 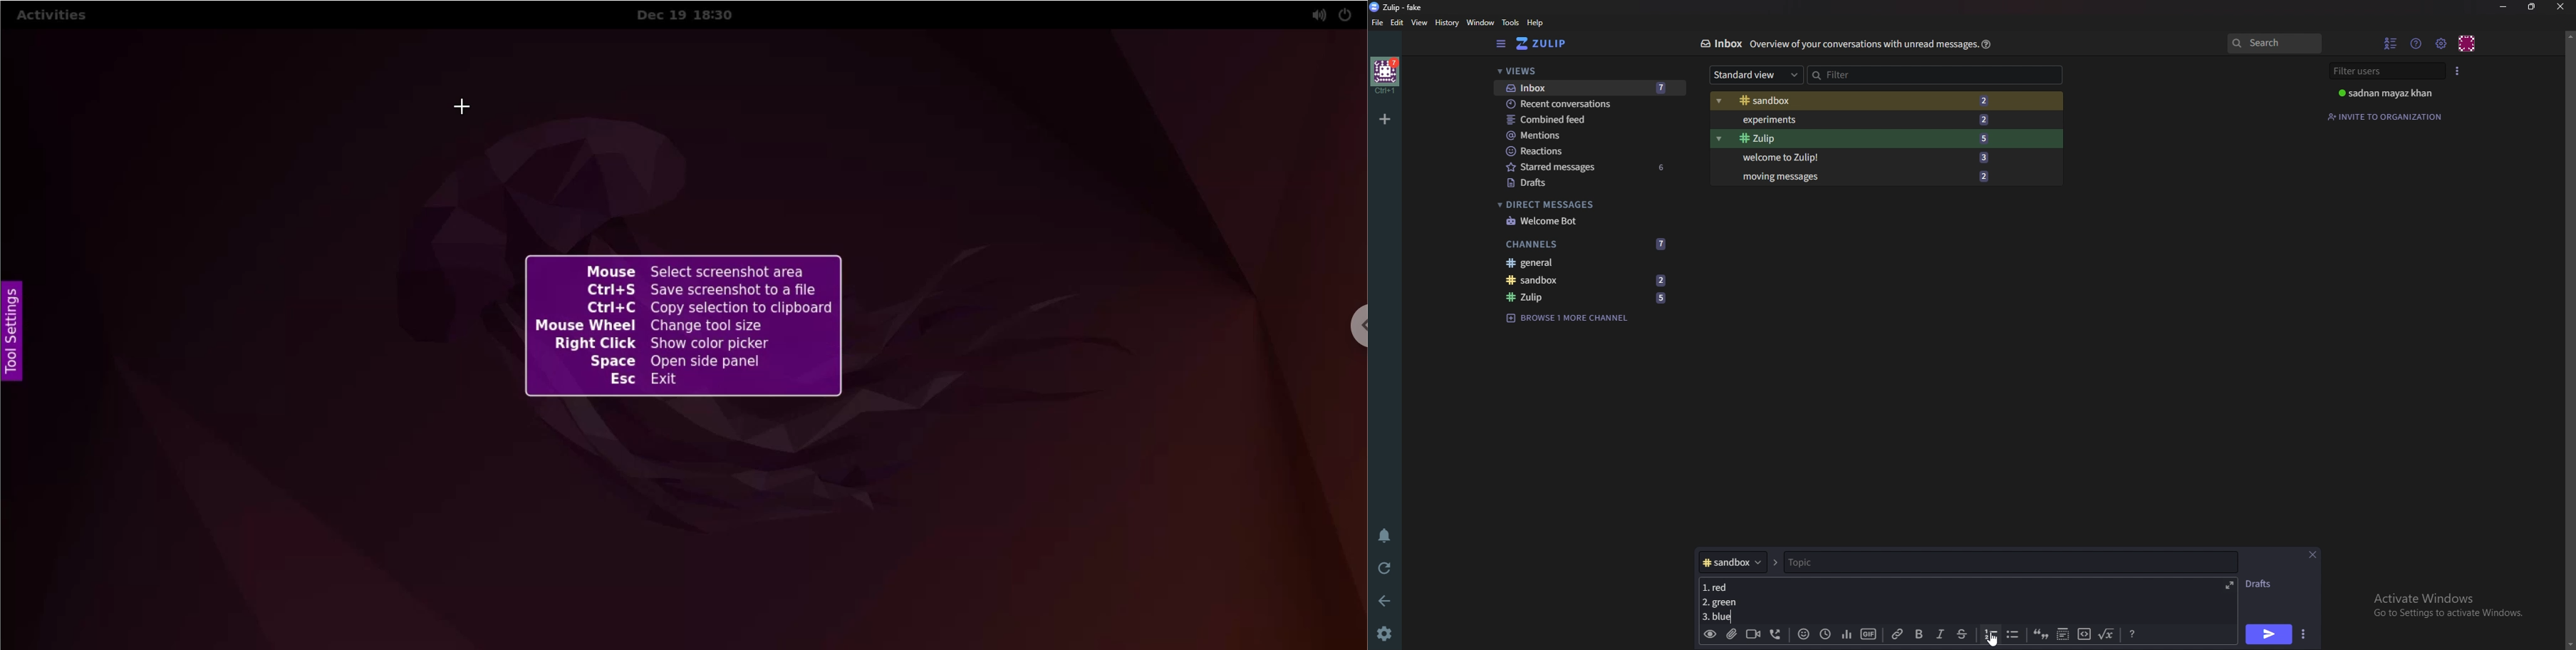 I want to click on Expand, so click(x=2228, y=586).